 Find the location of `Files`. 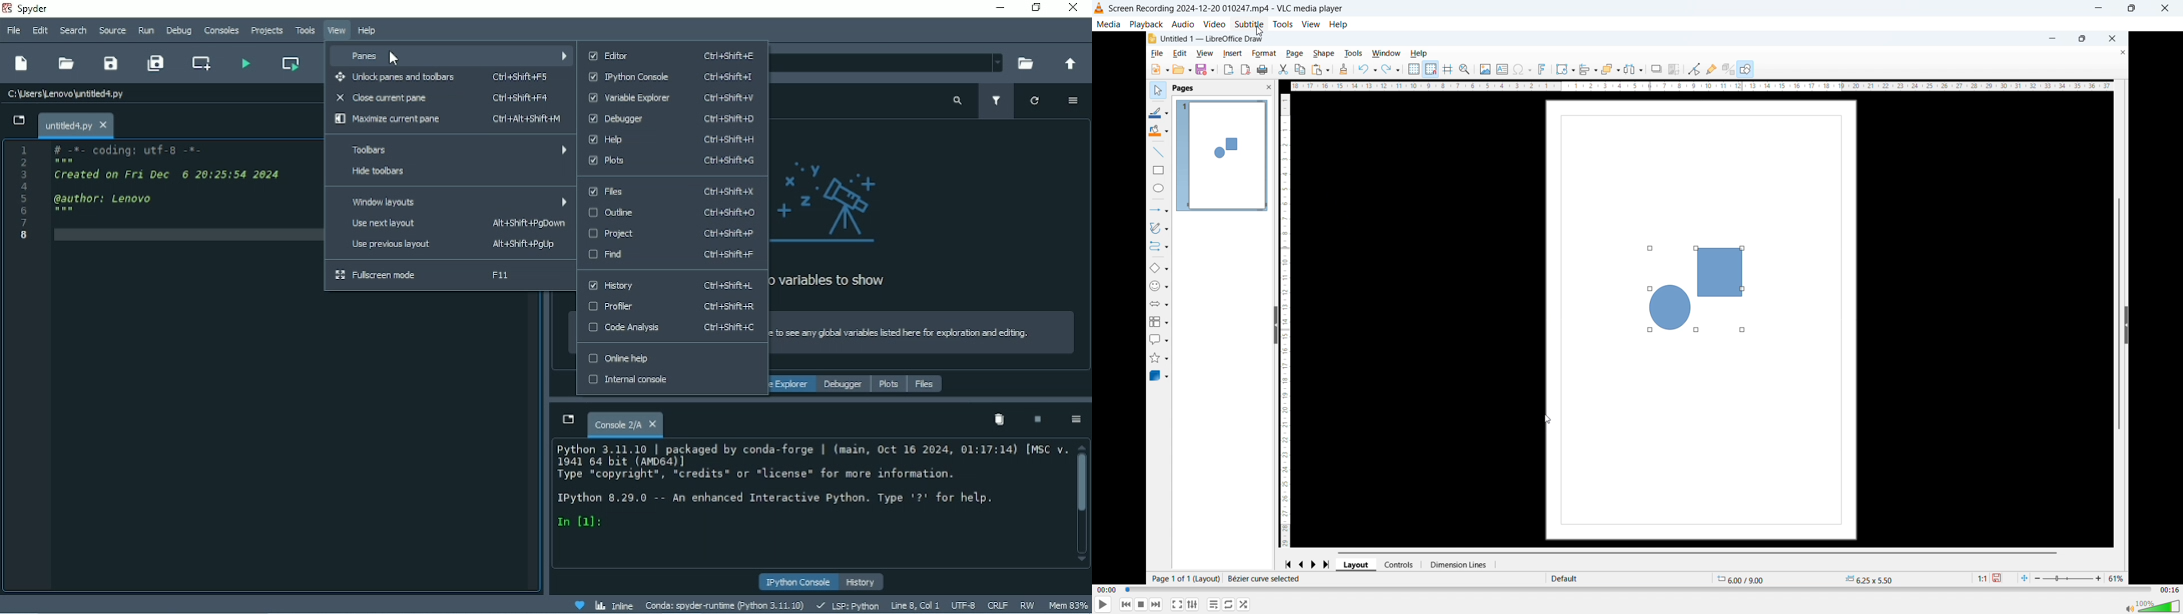

Files is located at coordinates (670, 191).